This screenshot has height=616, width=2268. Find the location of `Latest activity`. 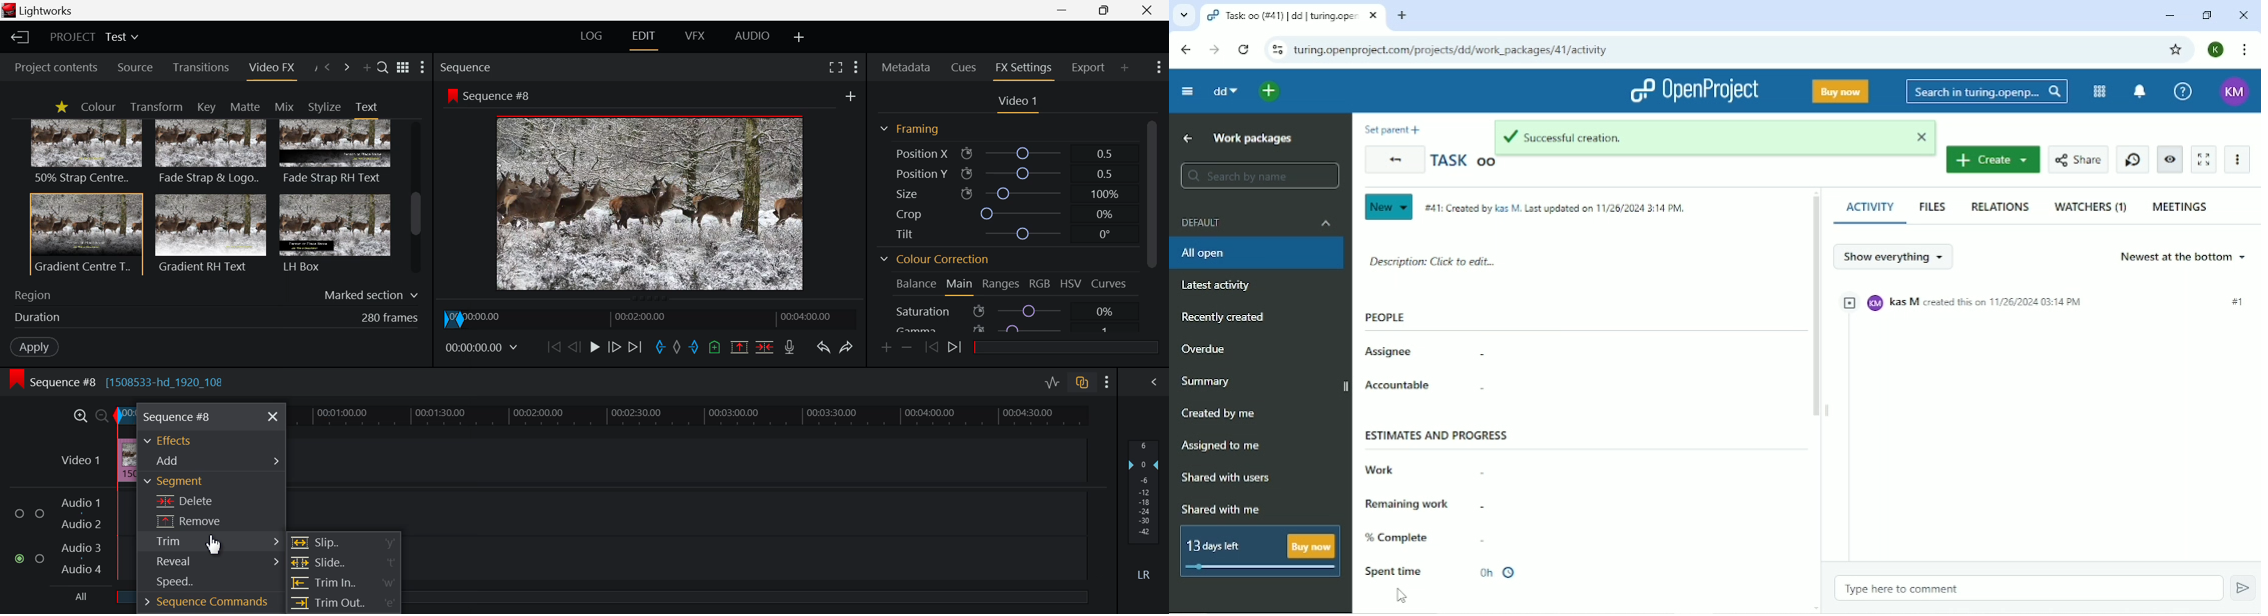

Latest activity is located at coordinates (1214, 284).